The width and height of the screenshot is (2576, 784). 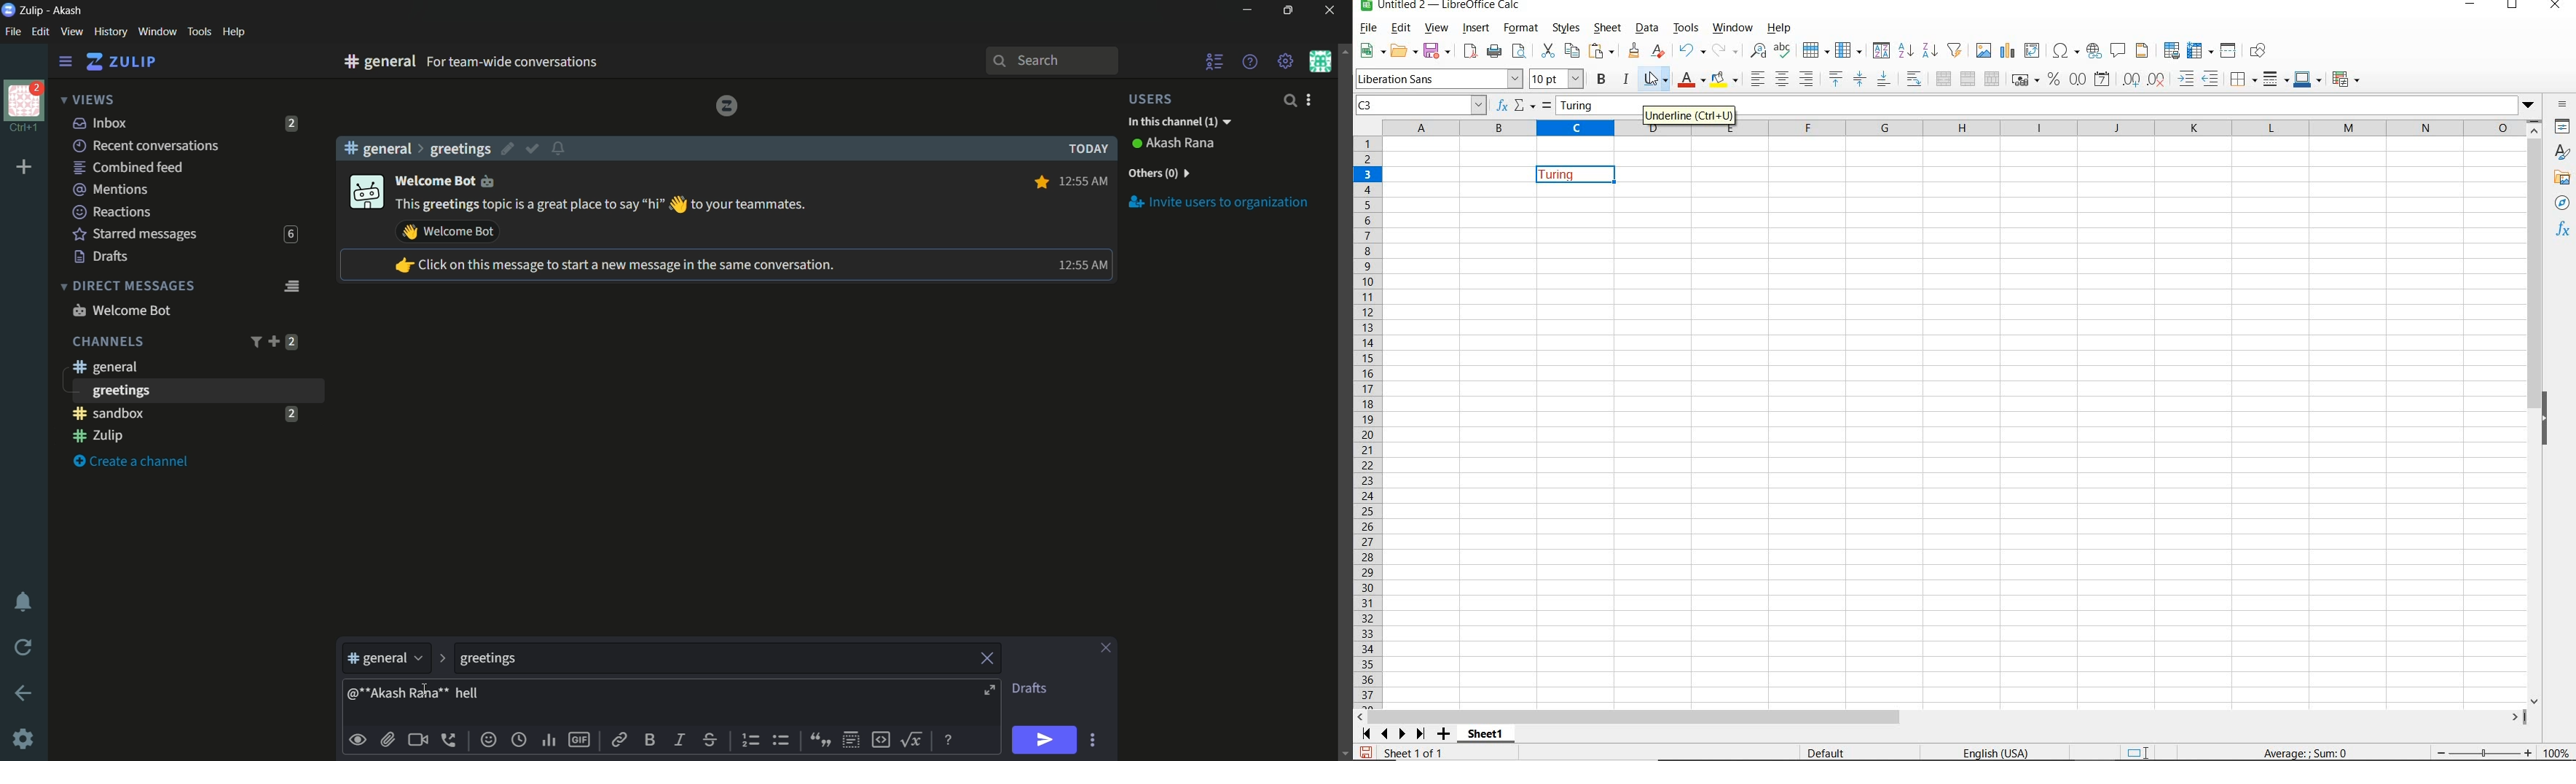 What do you see at coordinates (1815, 50) in the screenshot?
I see `ROW` at bounding box center [1815, 50].